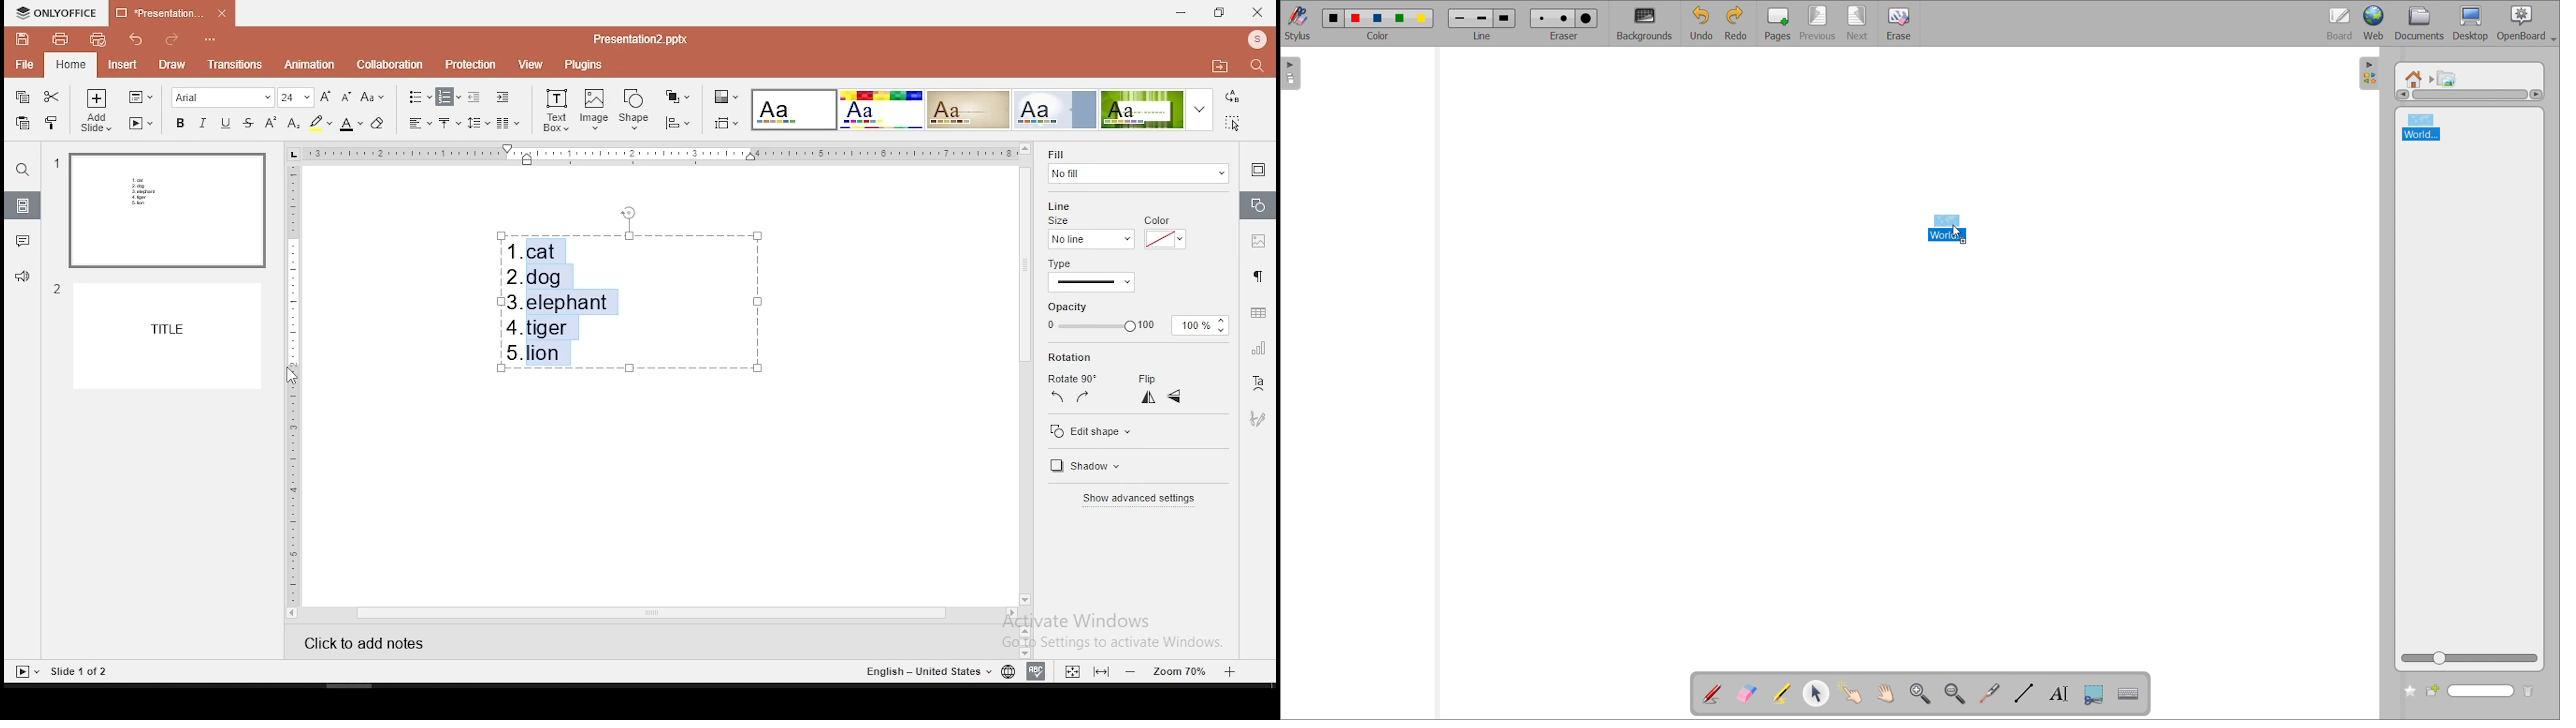 Image resolution: width=2576 pixels, height=728 pixels. What do you see at coordinates (724, 96) in the screenshot?
I see `change color theme` at bounding box center [724, 96].